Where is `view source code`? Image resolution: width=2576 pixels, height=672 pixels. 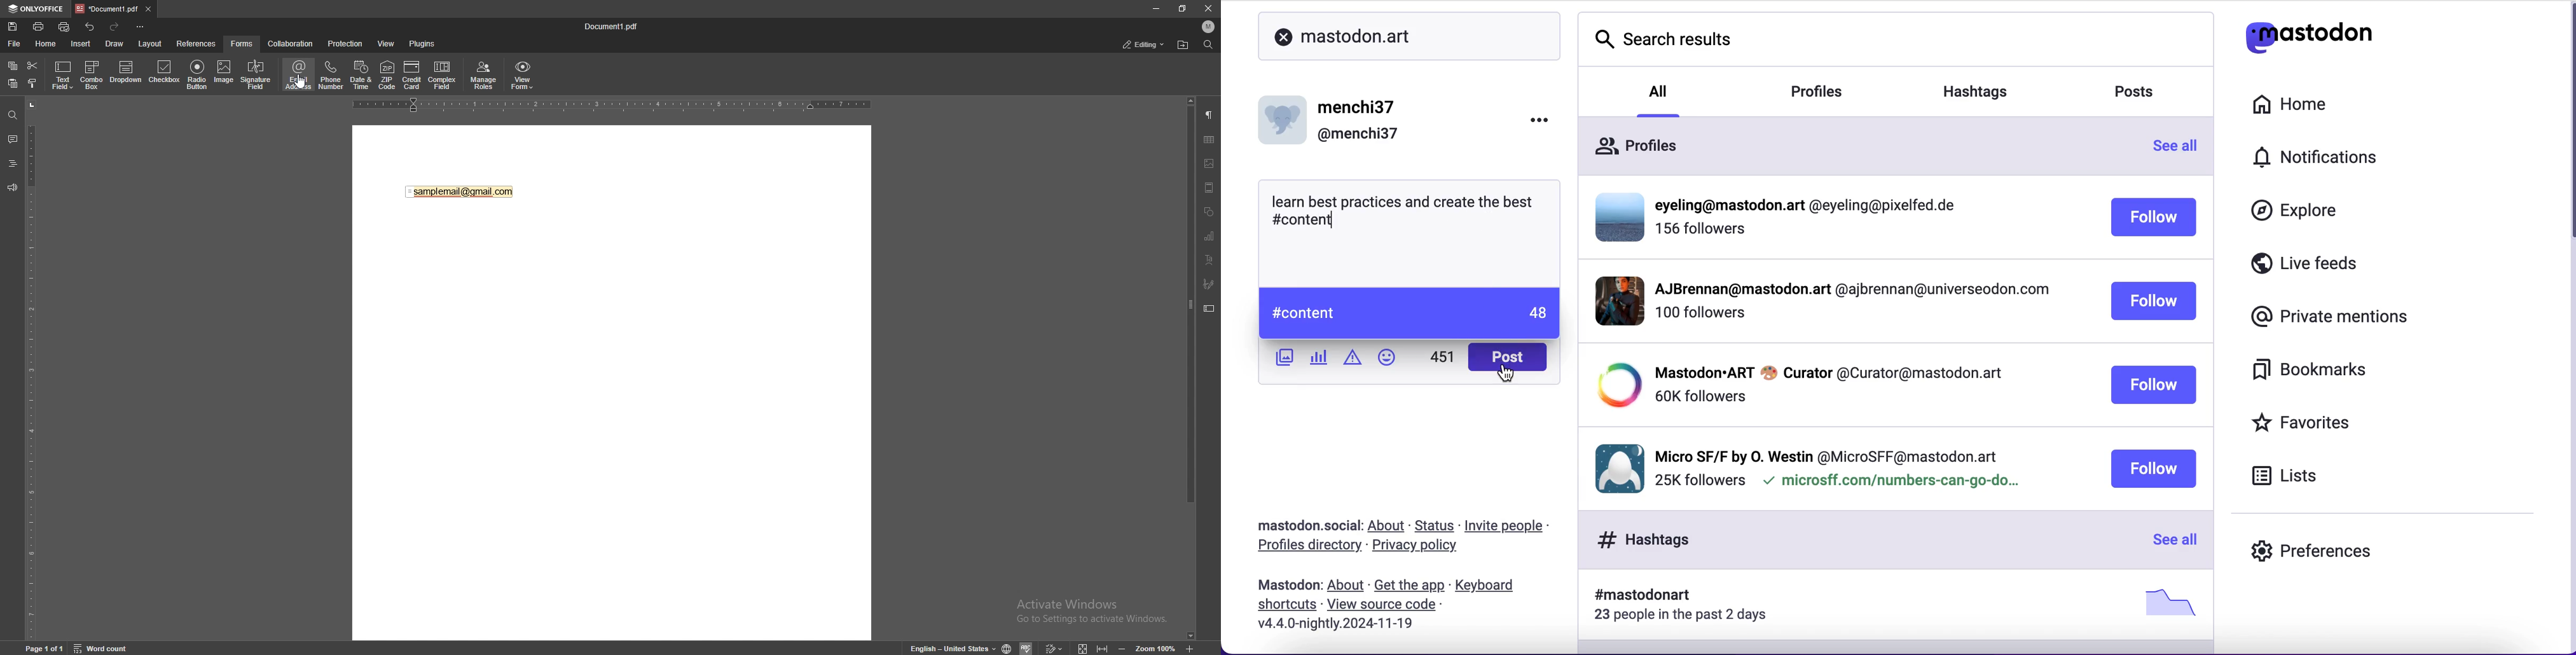
view source code is located at coordinates (1391, 605).